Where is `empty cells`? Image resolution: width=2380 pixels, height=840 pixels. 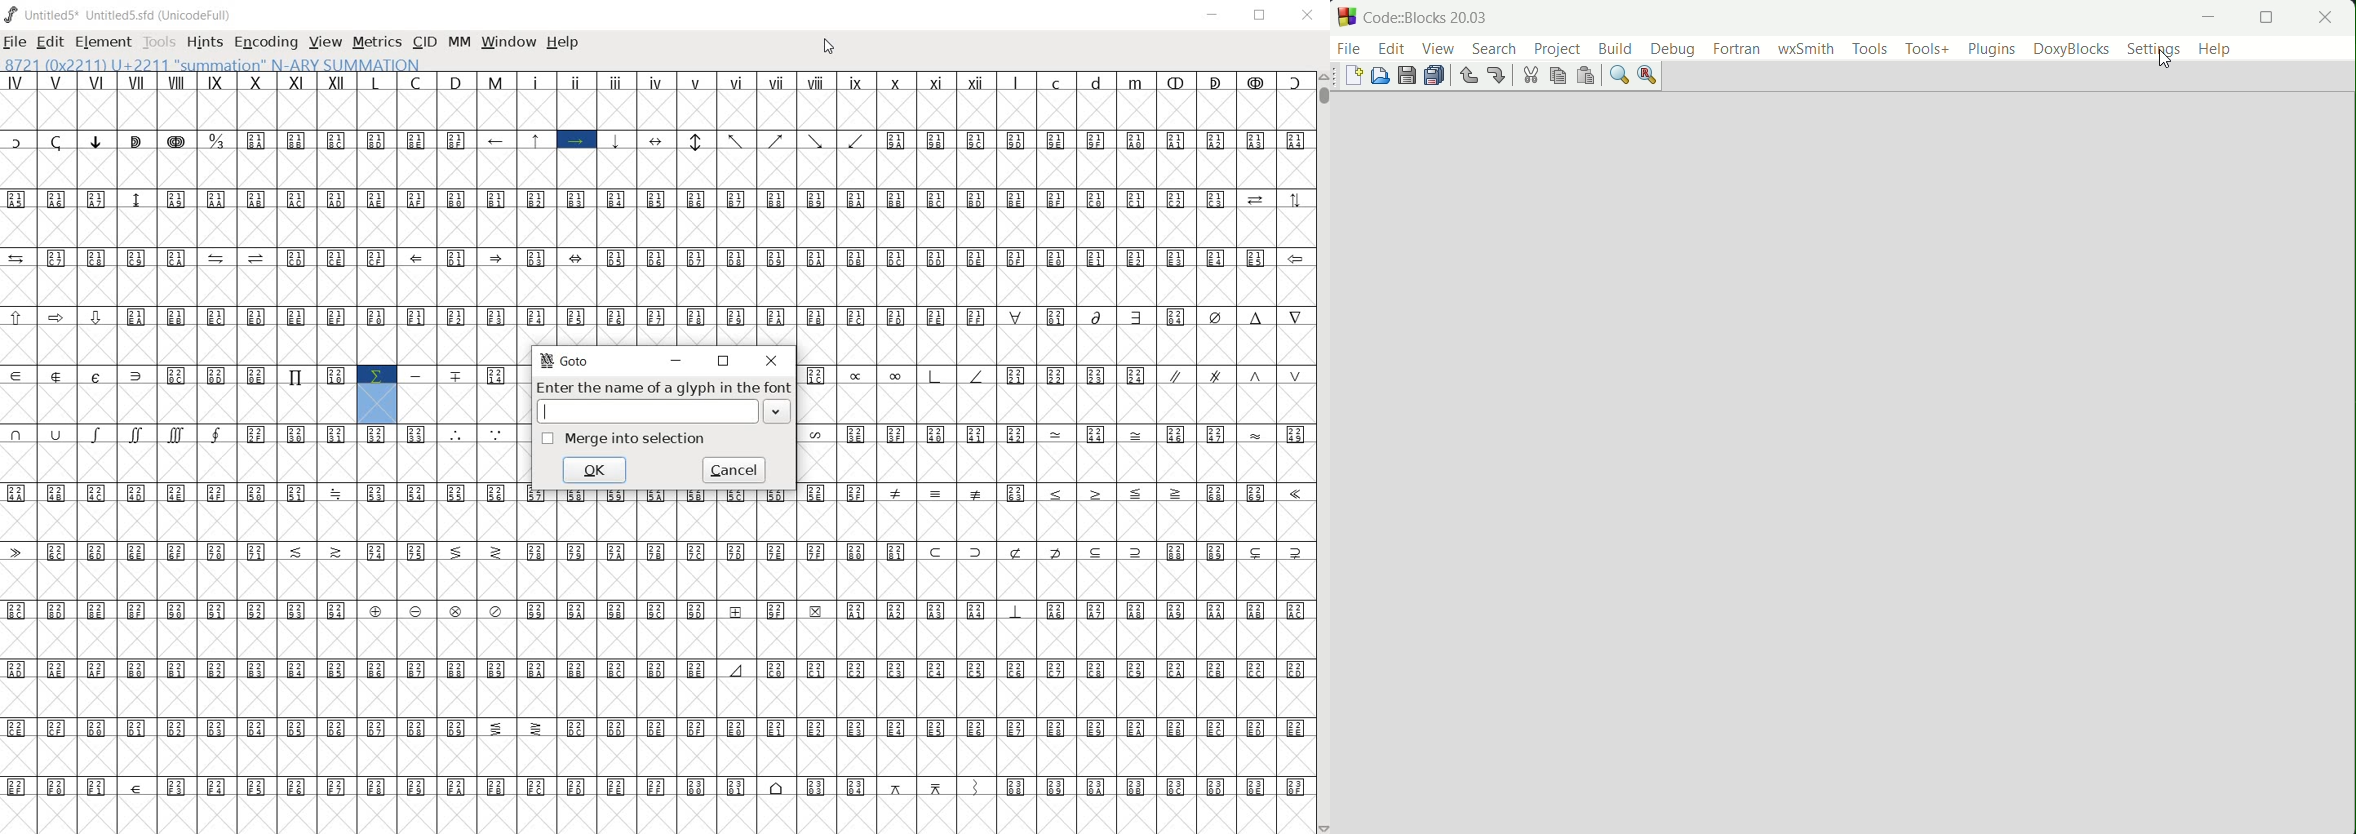 empty cells is located at coordinates (180, 405).